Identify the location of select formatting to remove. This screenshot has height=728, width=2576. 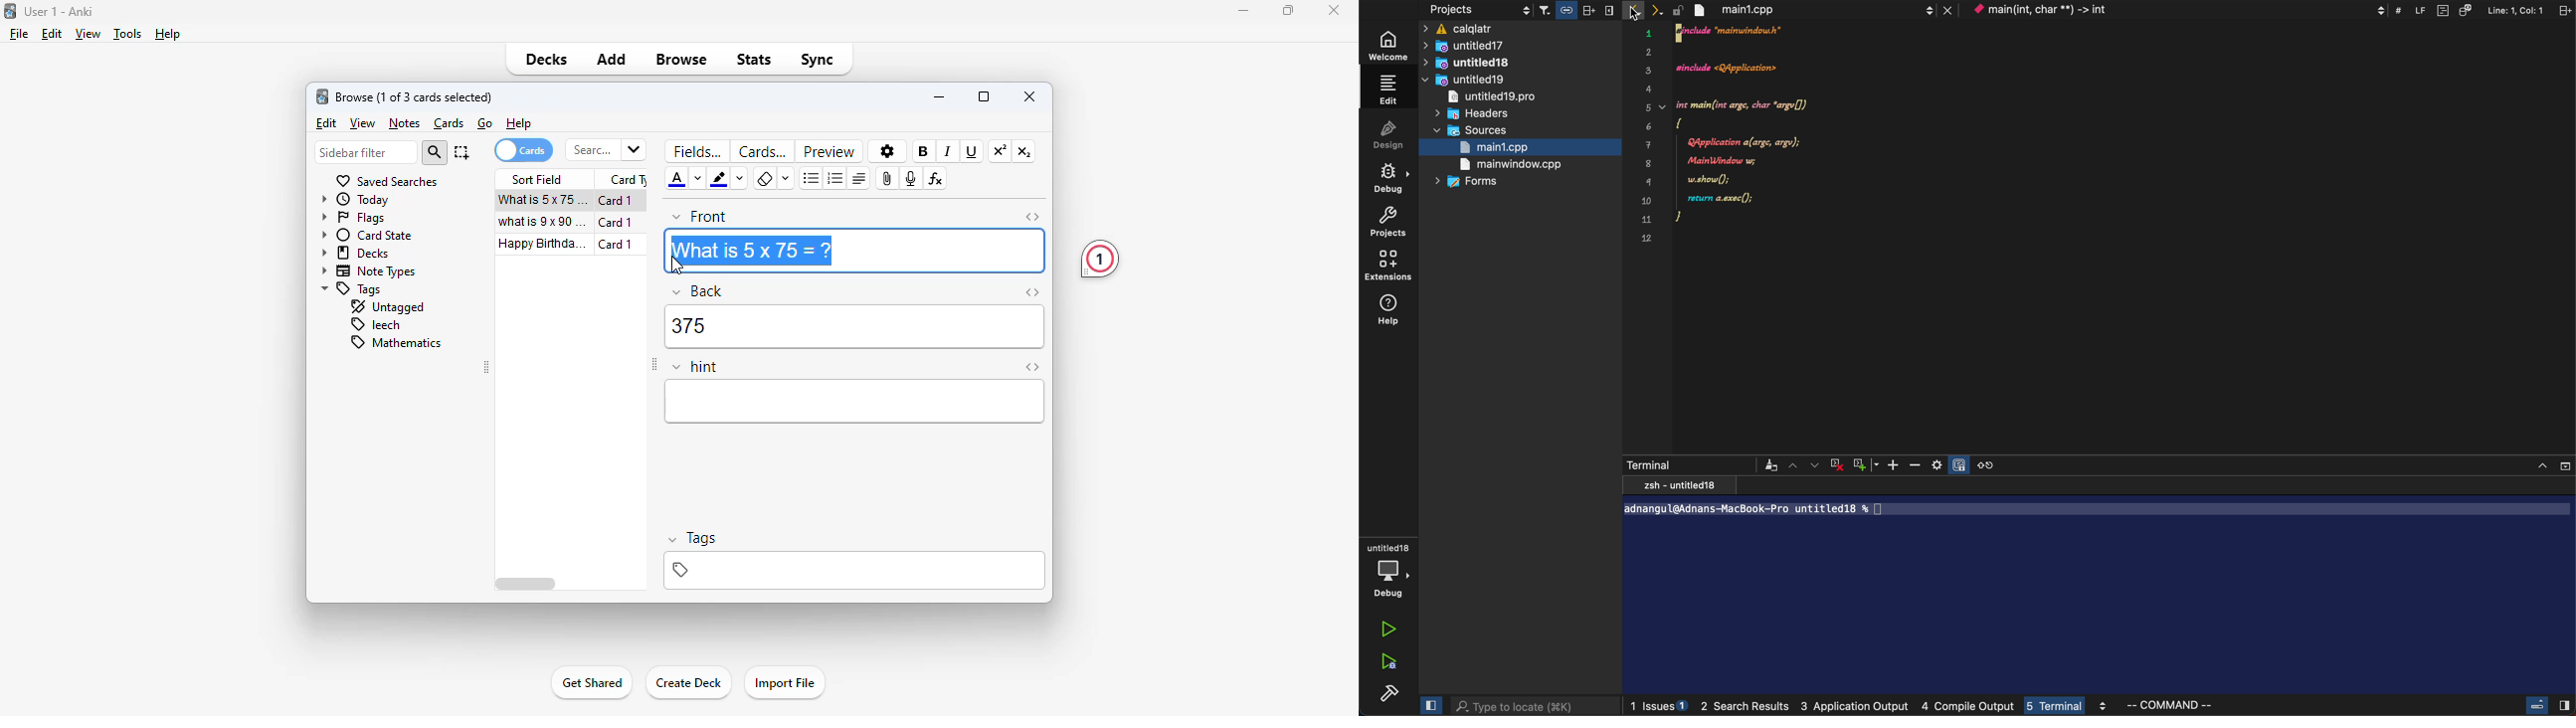
(785, 180).